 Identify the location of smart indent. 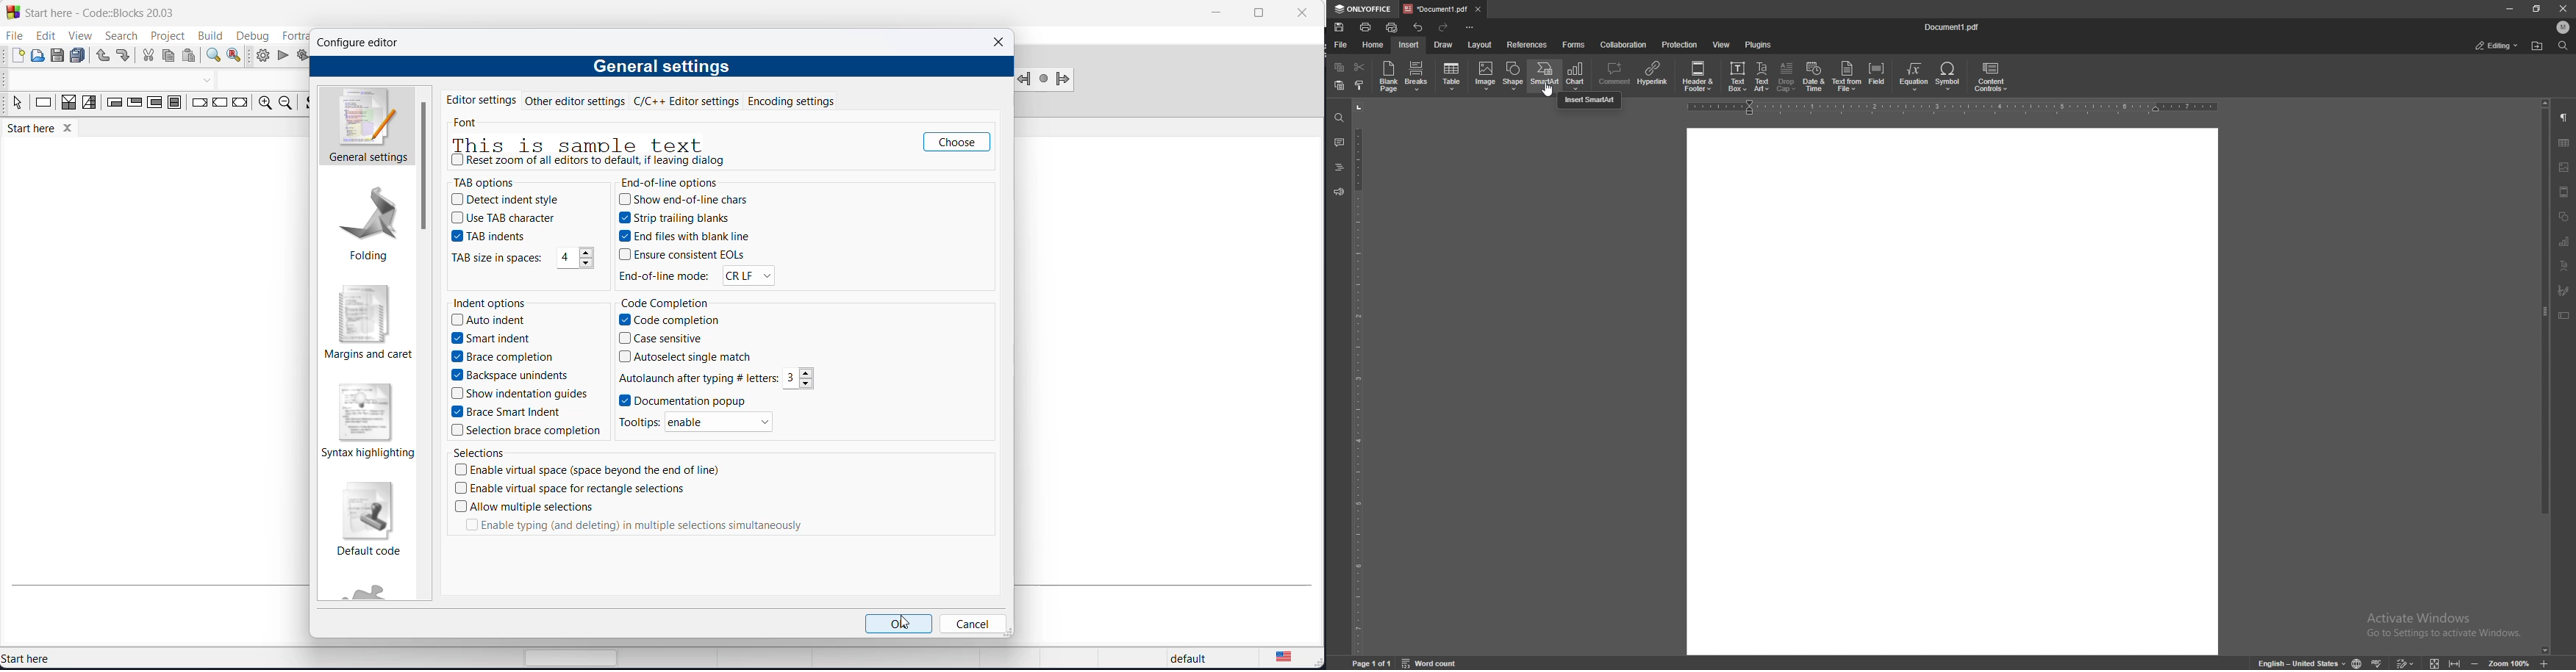
(493, 338).